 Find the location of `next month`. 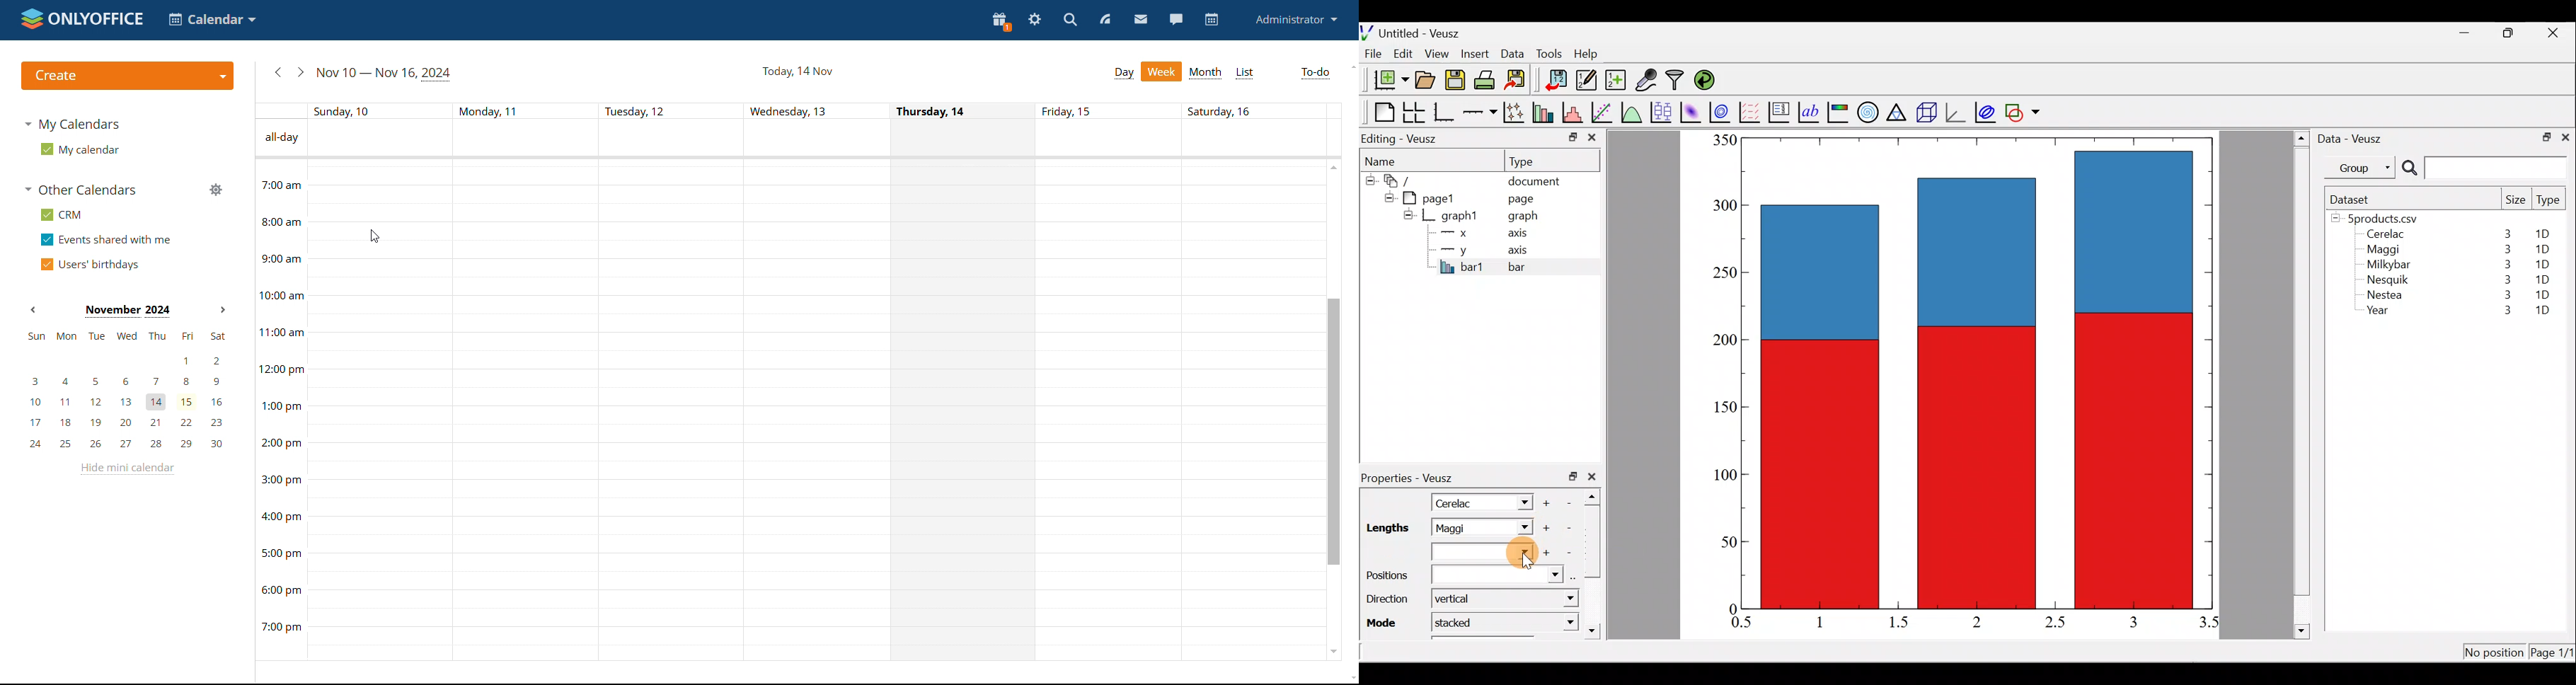

next month is located at coordinates (222, 310).